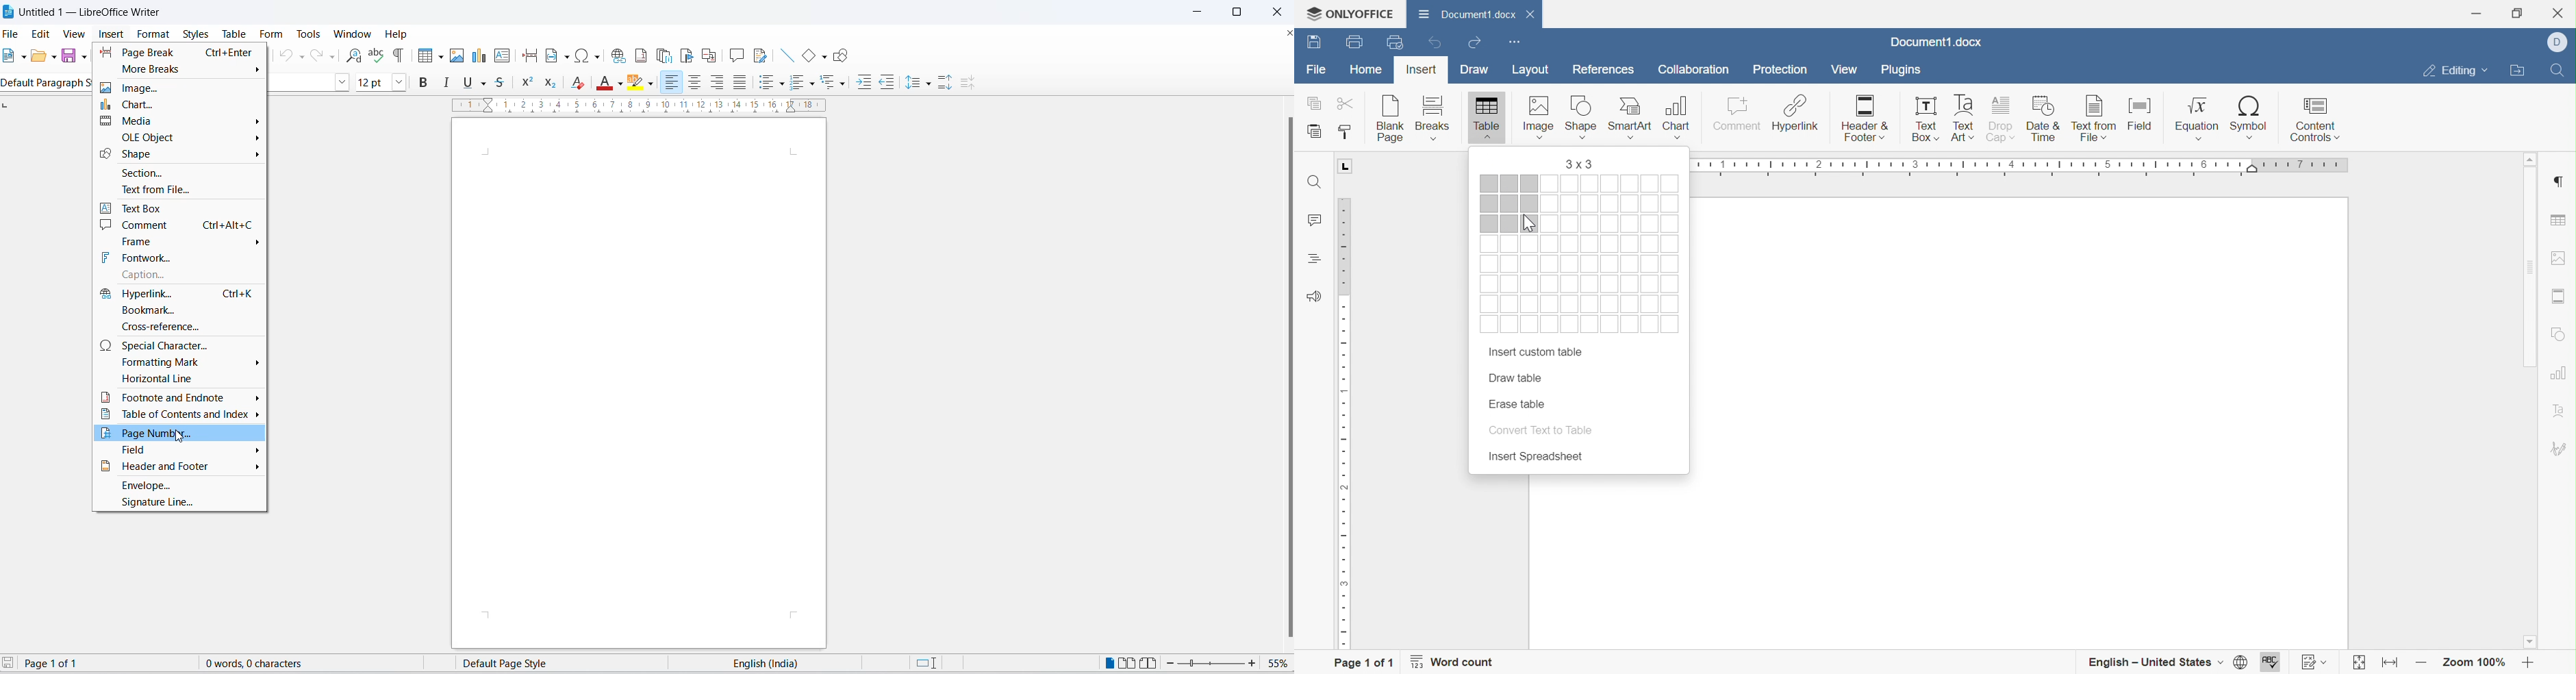 The height and width of the screenshot is (700, 2576). Describe the element at coordinates (1313, 296) in the screenshot. I see `Feedback & Support` at that location.